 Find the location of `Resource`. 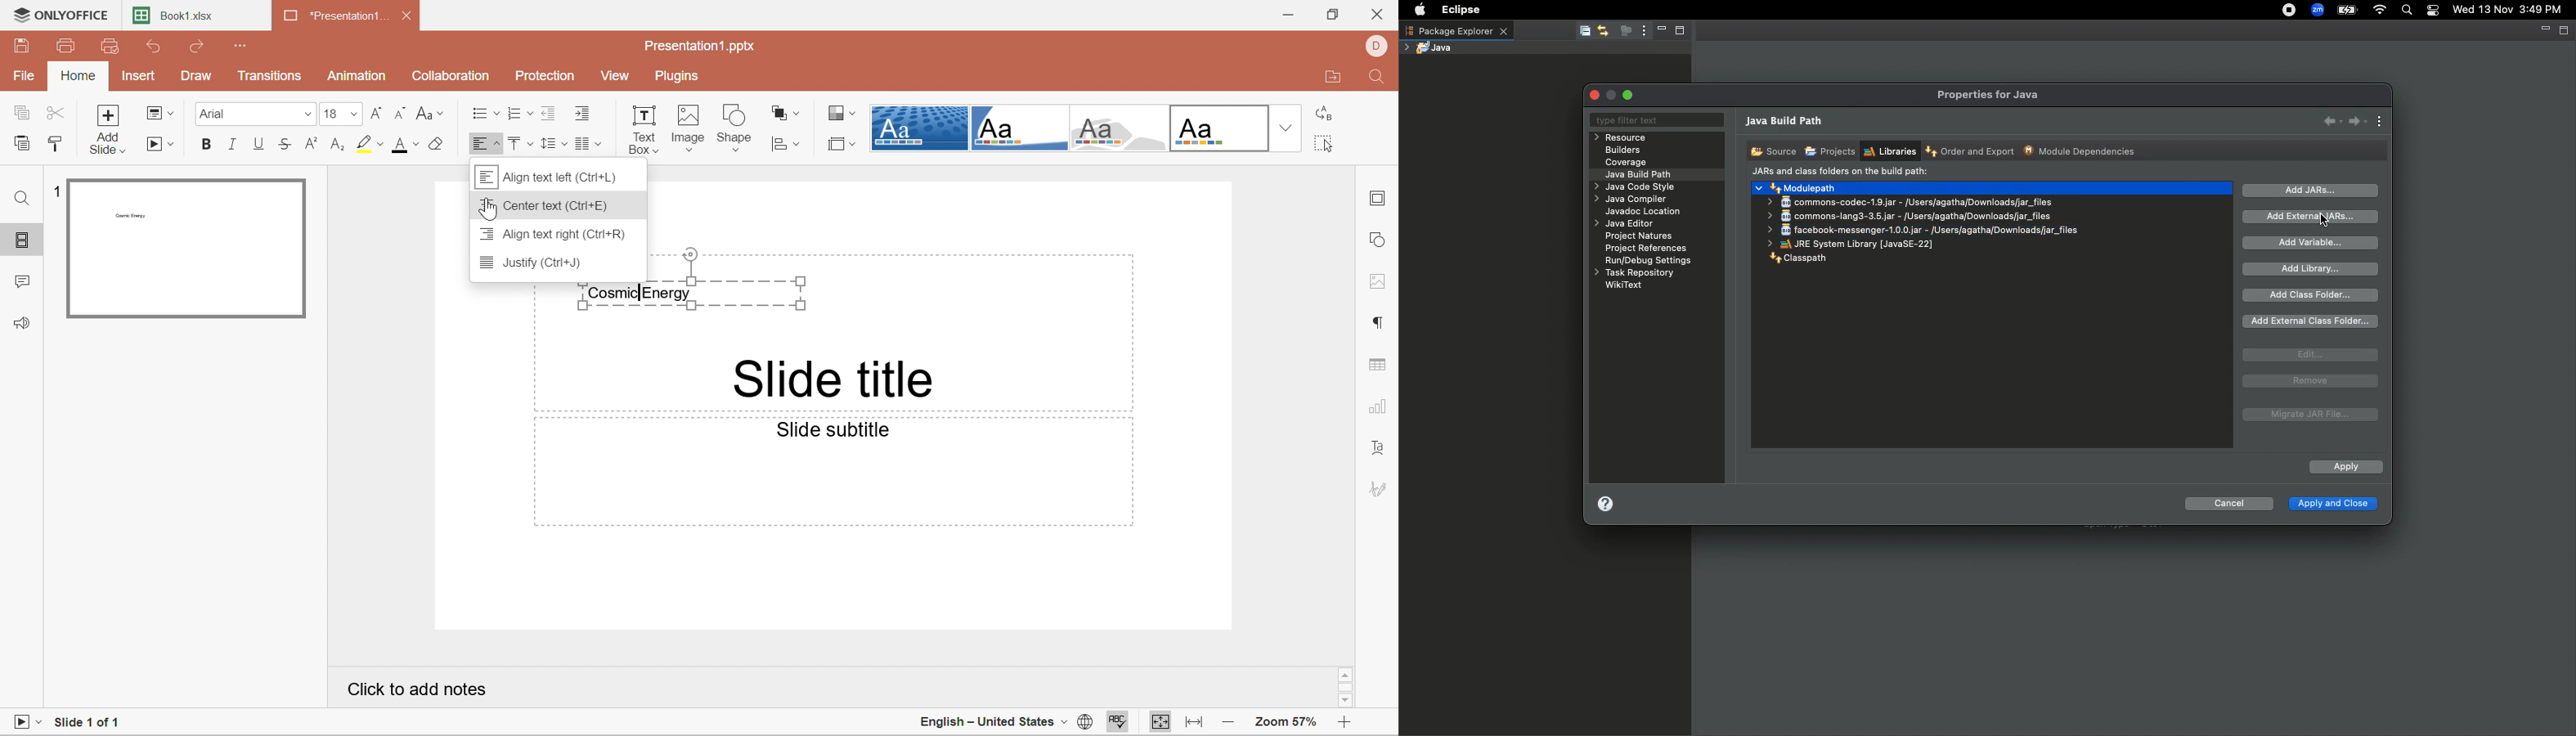

Resource is located at coordinates (1622, 137).